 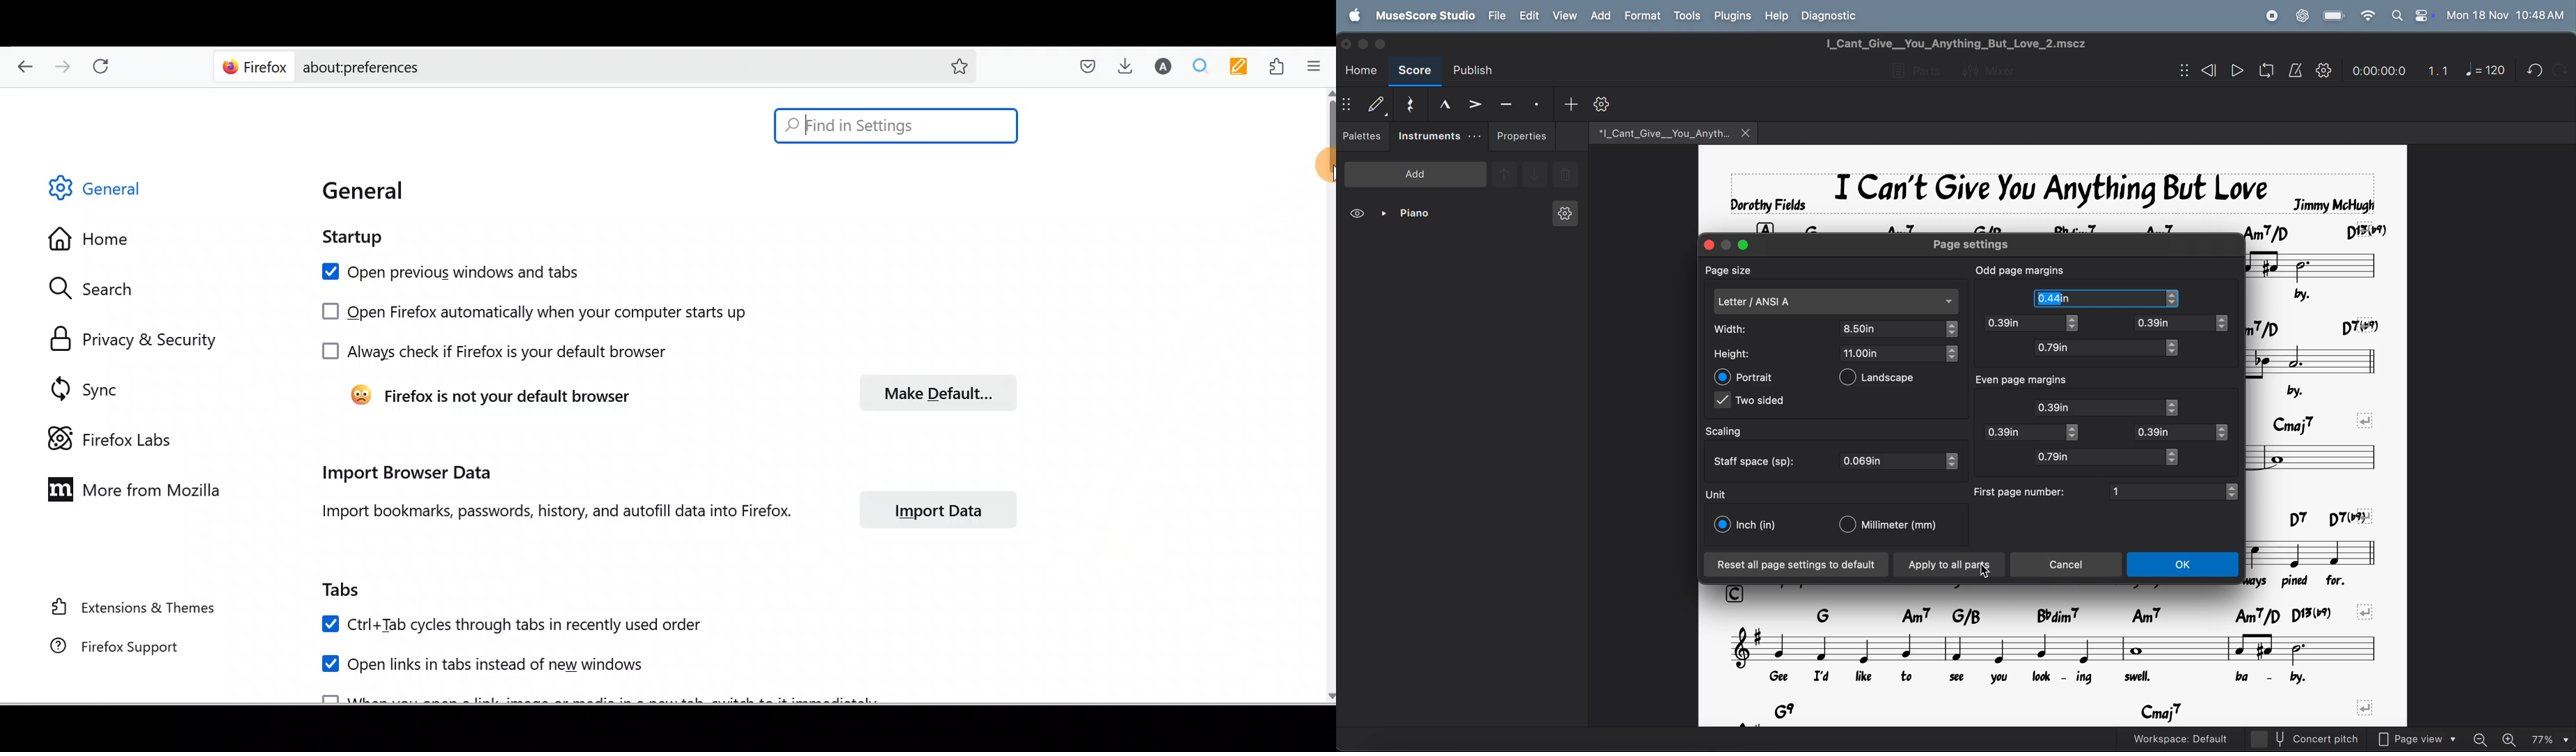 What do you see at coordinates (1474, 103) in the screenshot?
I see `accent` at bounding box center [1474, 103].